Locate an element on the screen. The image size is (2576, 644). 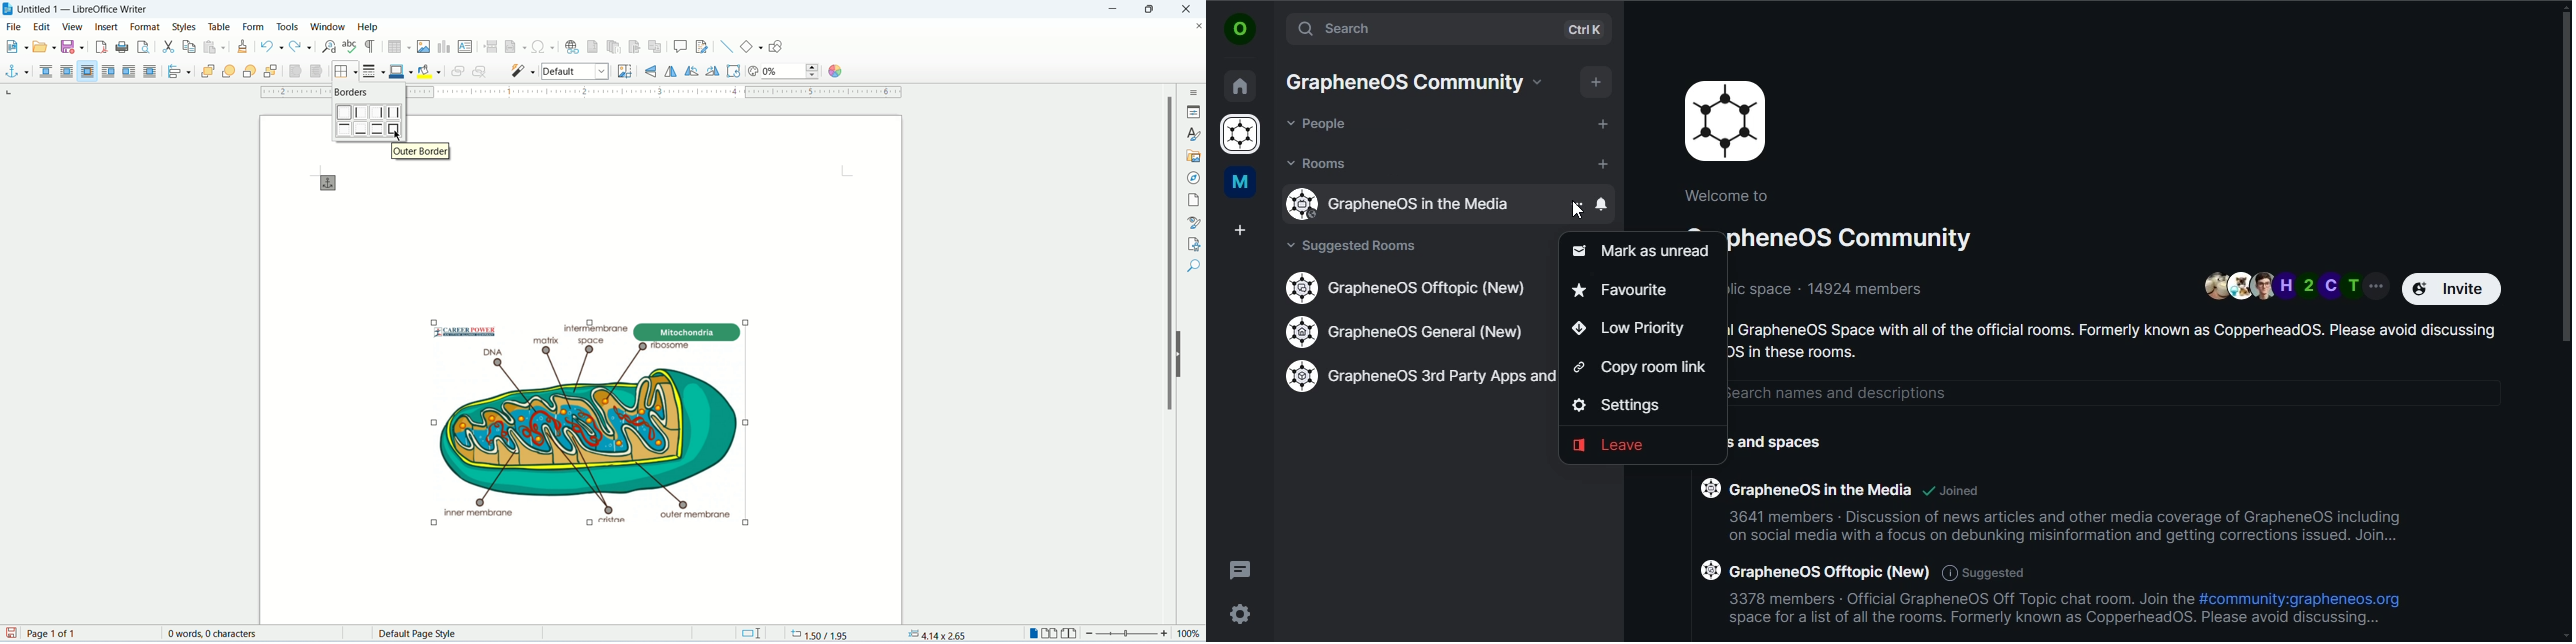
Dimension is located at coordinates (750, 633).